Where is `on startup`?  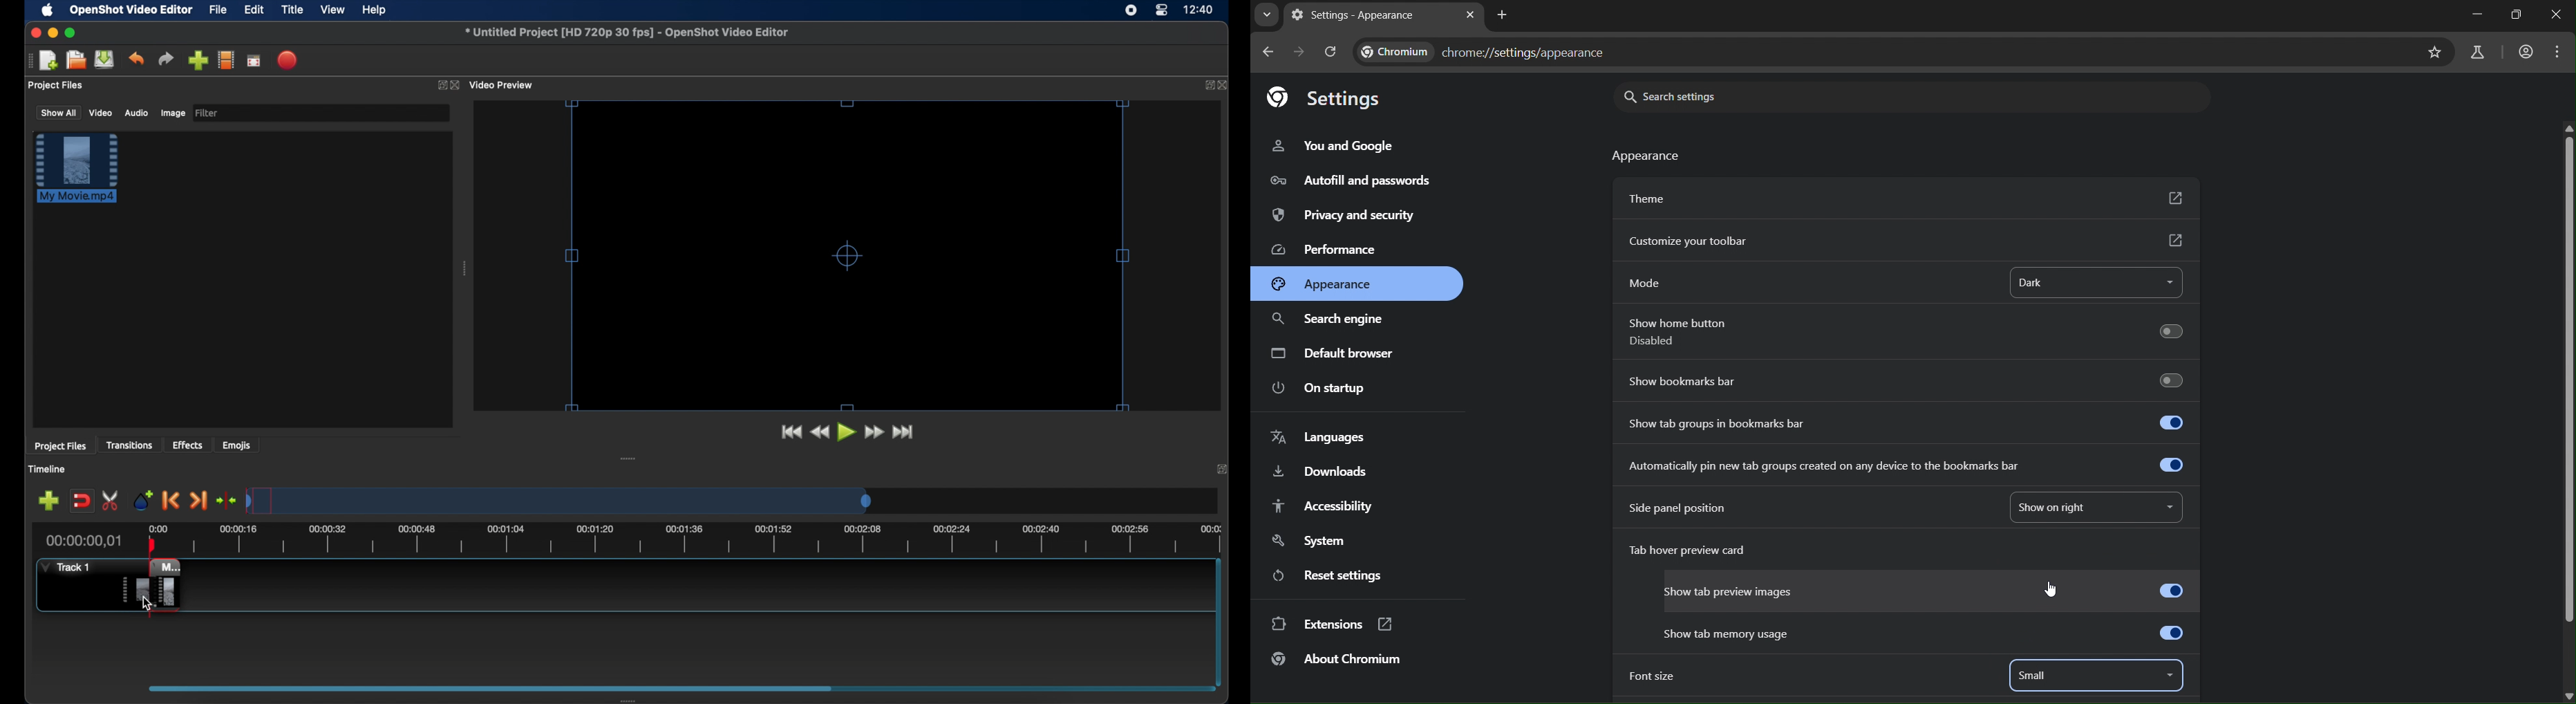 on startup is located at coordinates (1327, 389).